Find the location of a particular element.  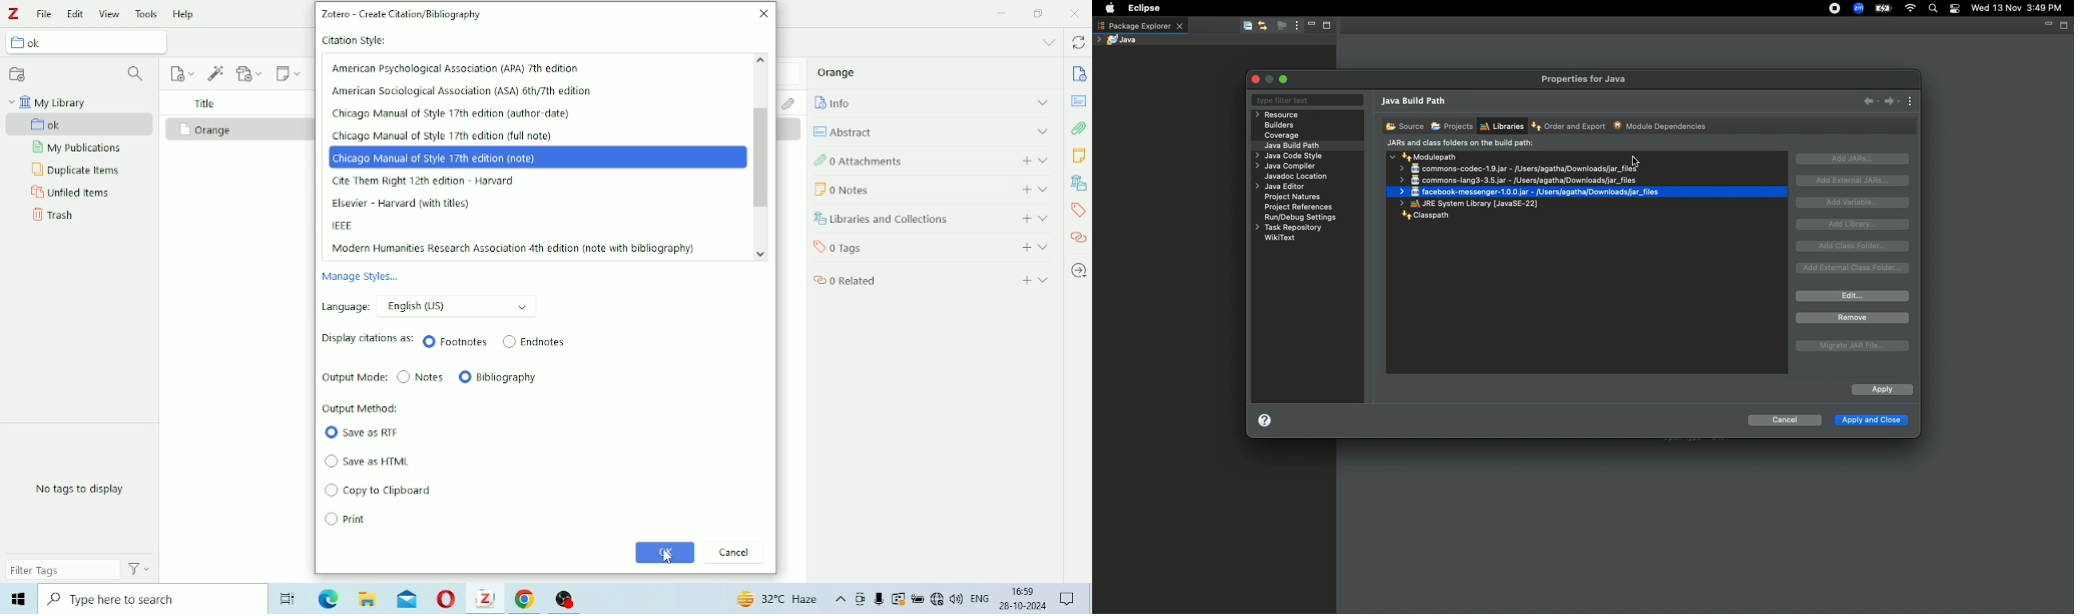

Notes is located at coordinates (1078, 155).